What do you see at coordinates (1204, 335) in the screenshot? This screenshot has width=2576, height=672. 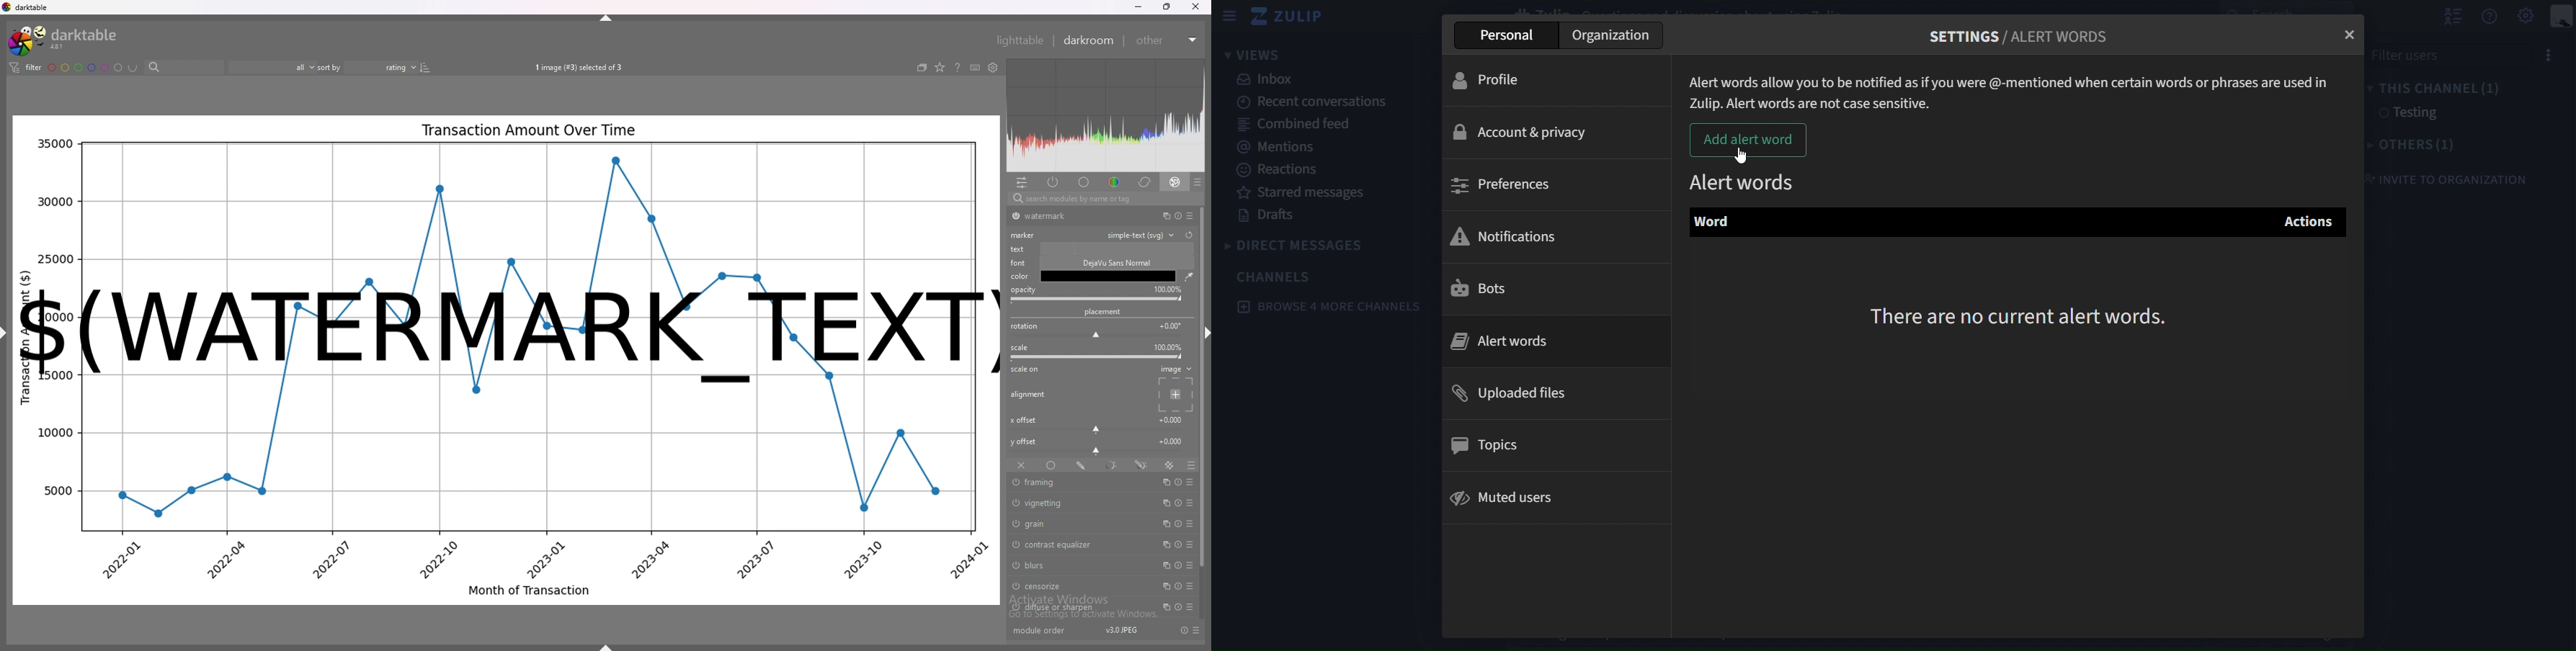 I see `hide` at bounding box center [1204, 335].